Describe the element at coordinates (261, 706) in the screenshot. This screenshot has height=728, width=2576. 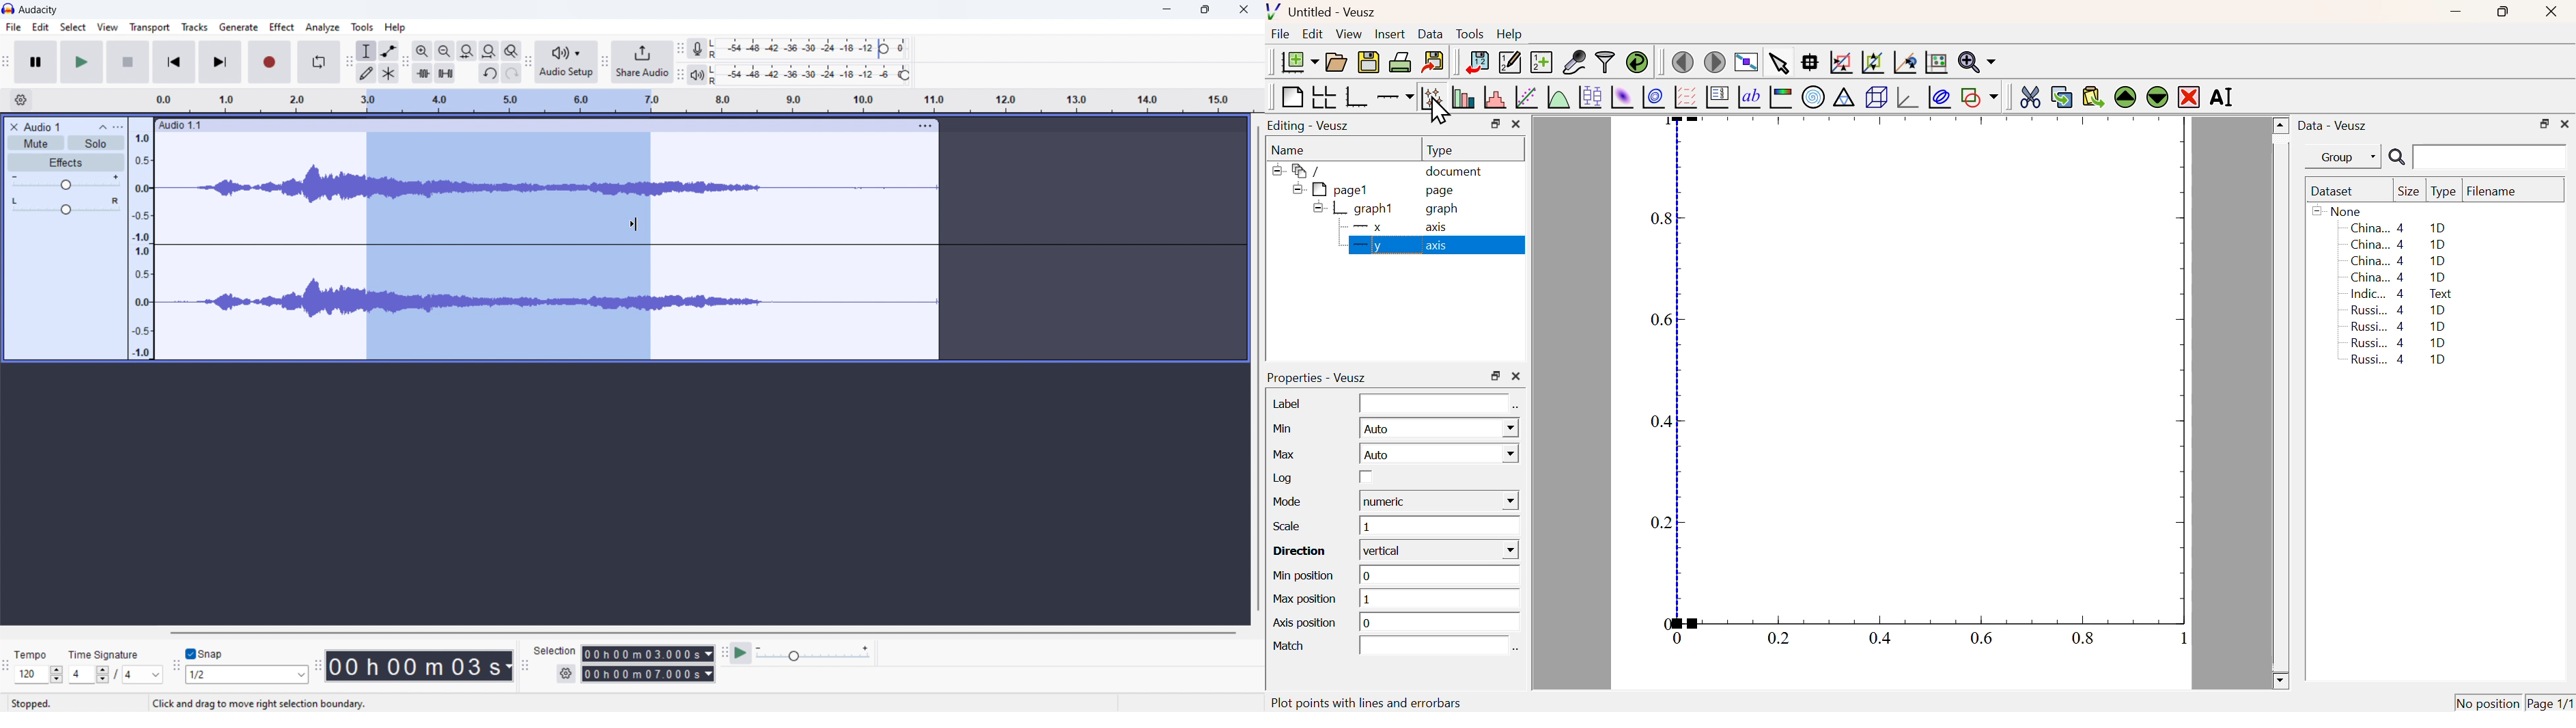
I see `Click and drag to move right selection boundary.` at that location.